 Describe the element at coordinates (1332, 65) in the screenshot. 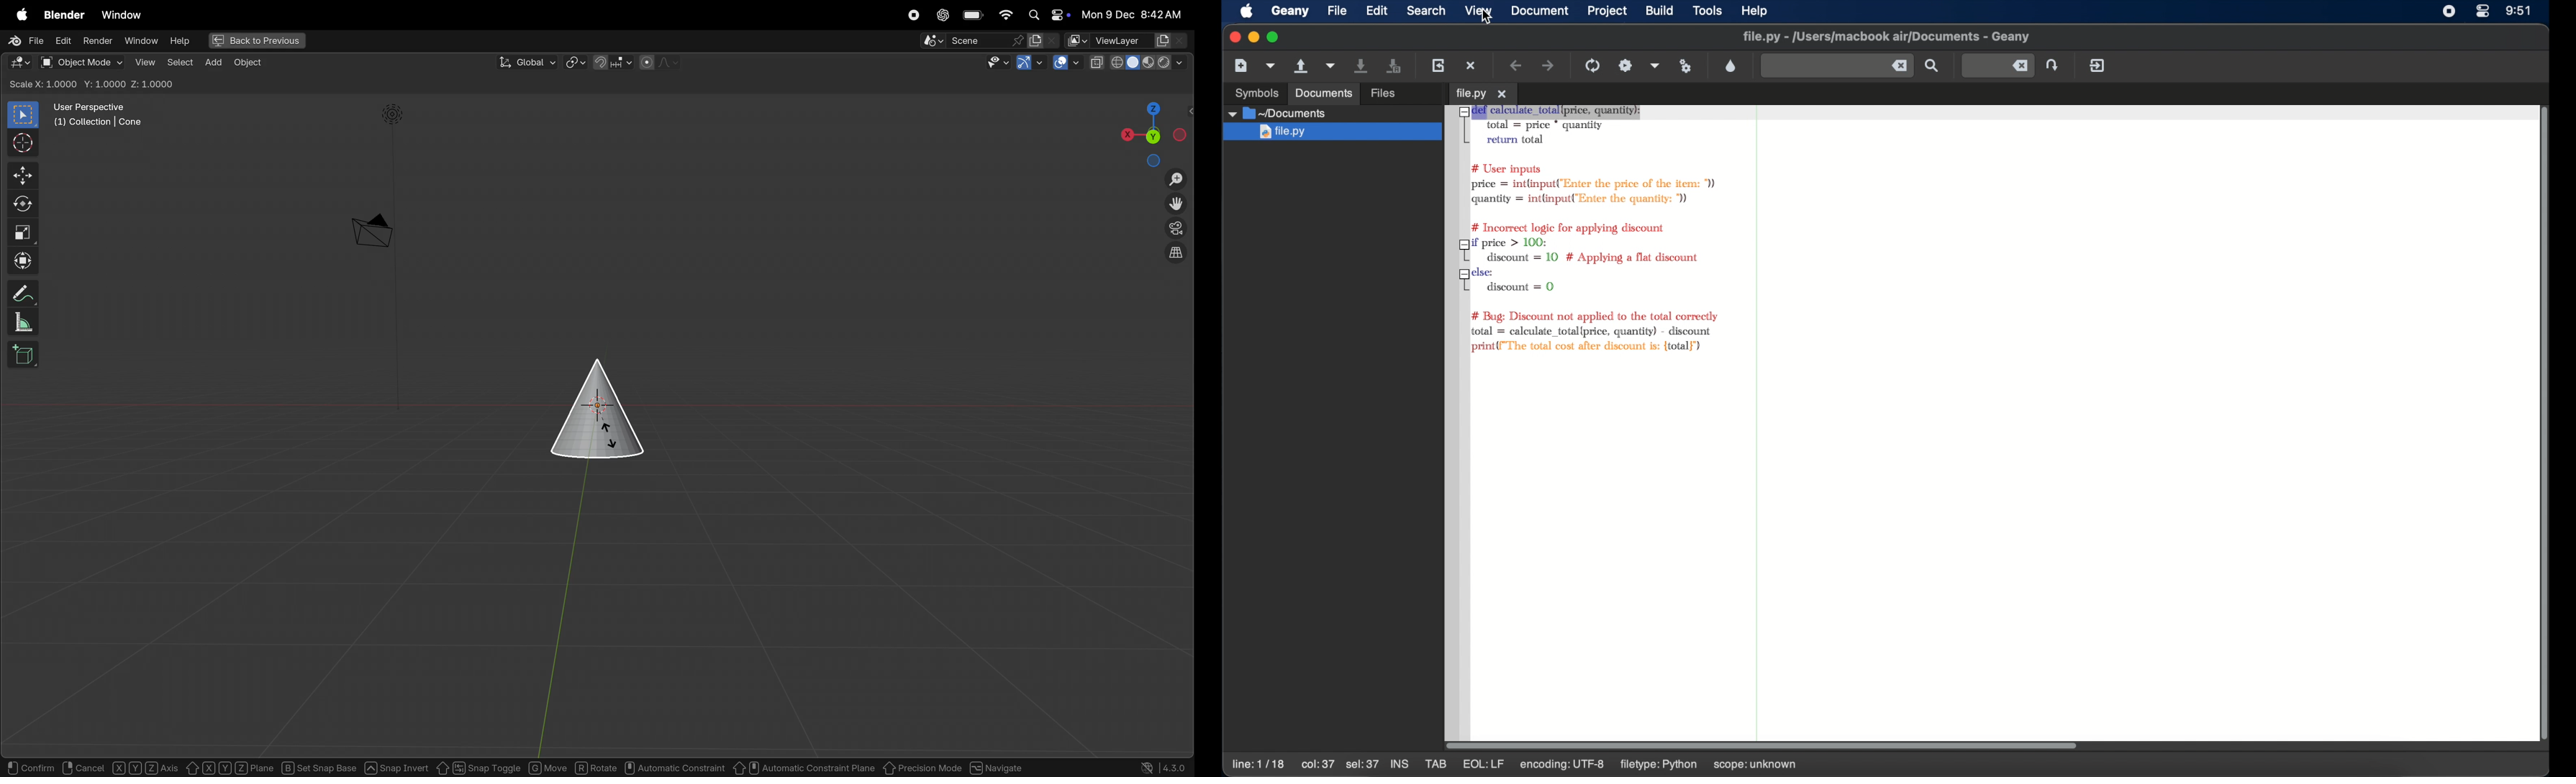

I see `open a recent file` at that location.